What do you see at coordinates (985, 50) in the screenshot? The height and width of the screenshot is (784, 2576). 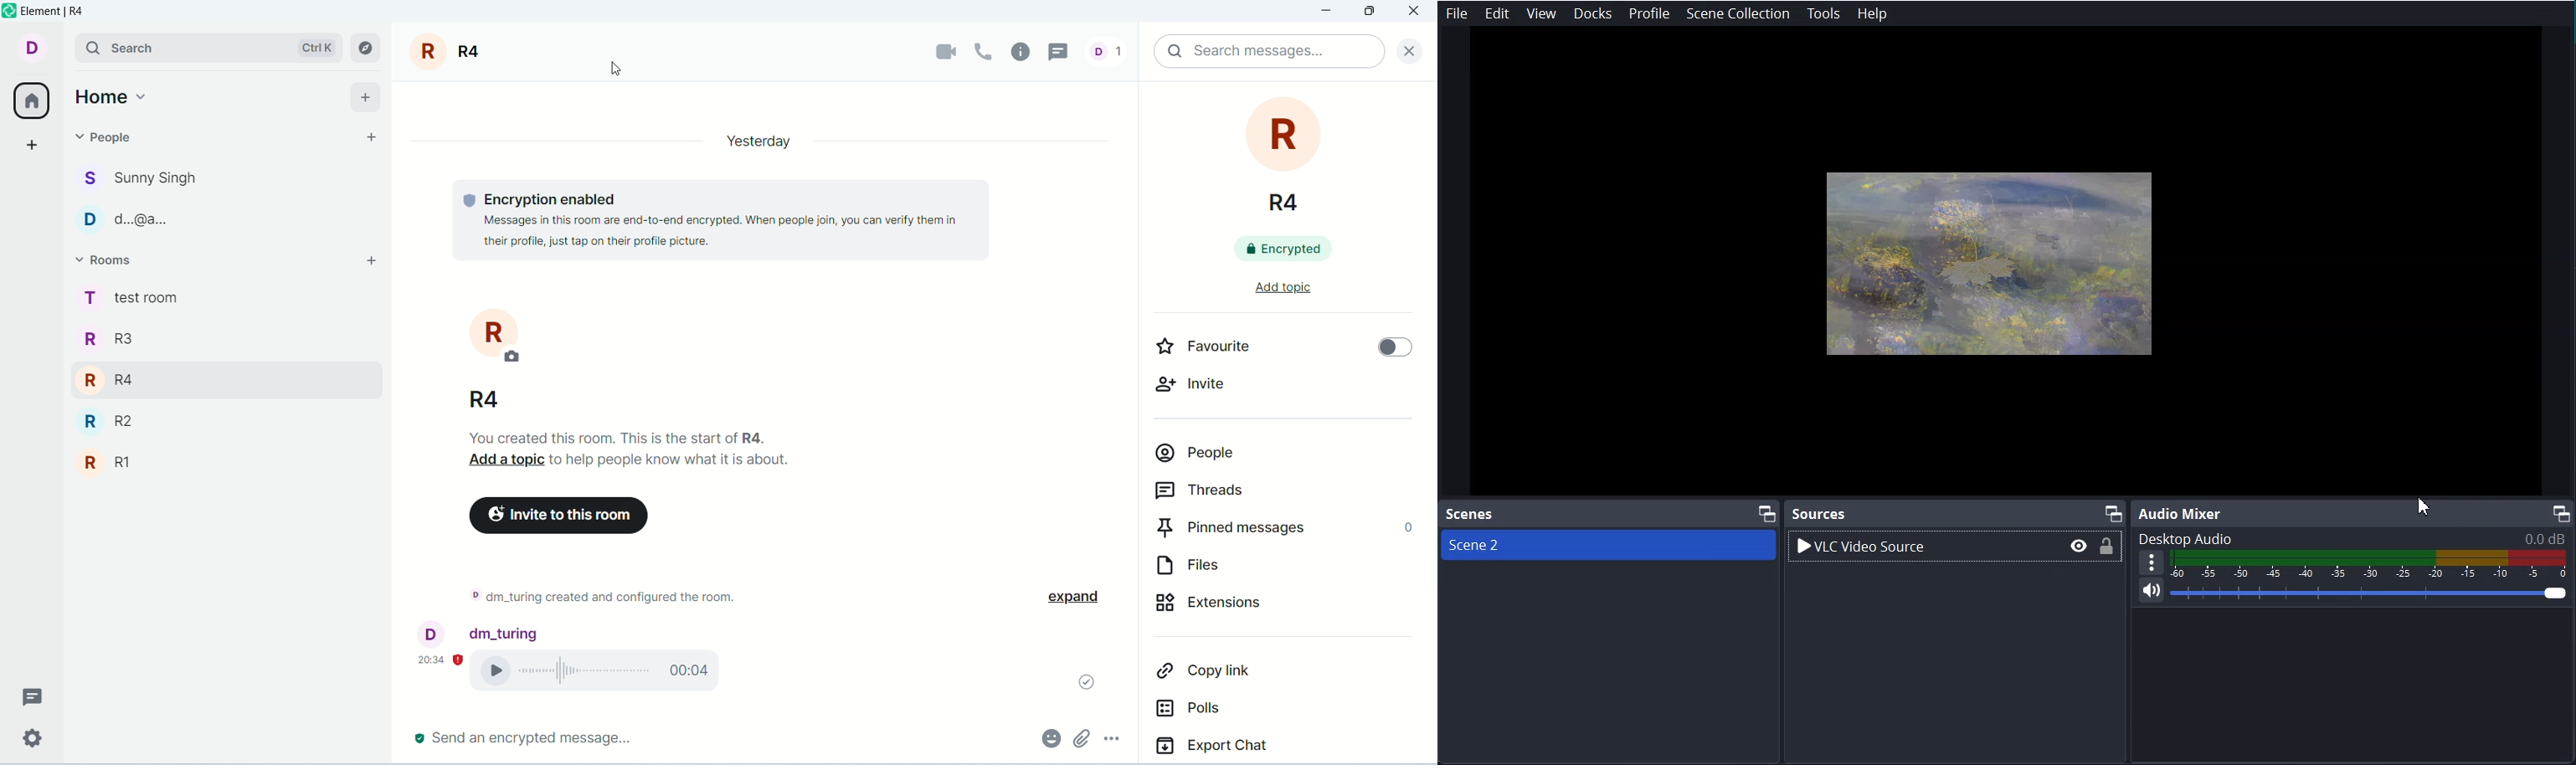 I see `voice call` at bounding box center [985, 50].